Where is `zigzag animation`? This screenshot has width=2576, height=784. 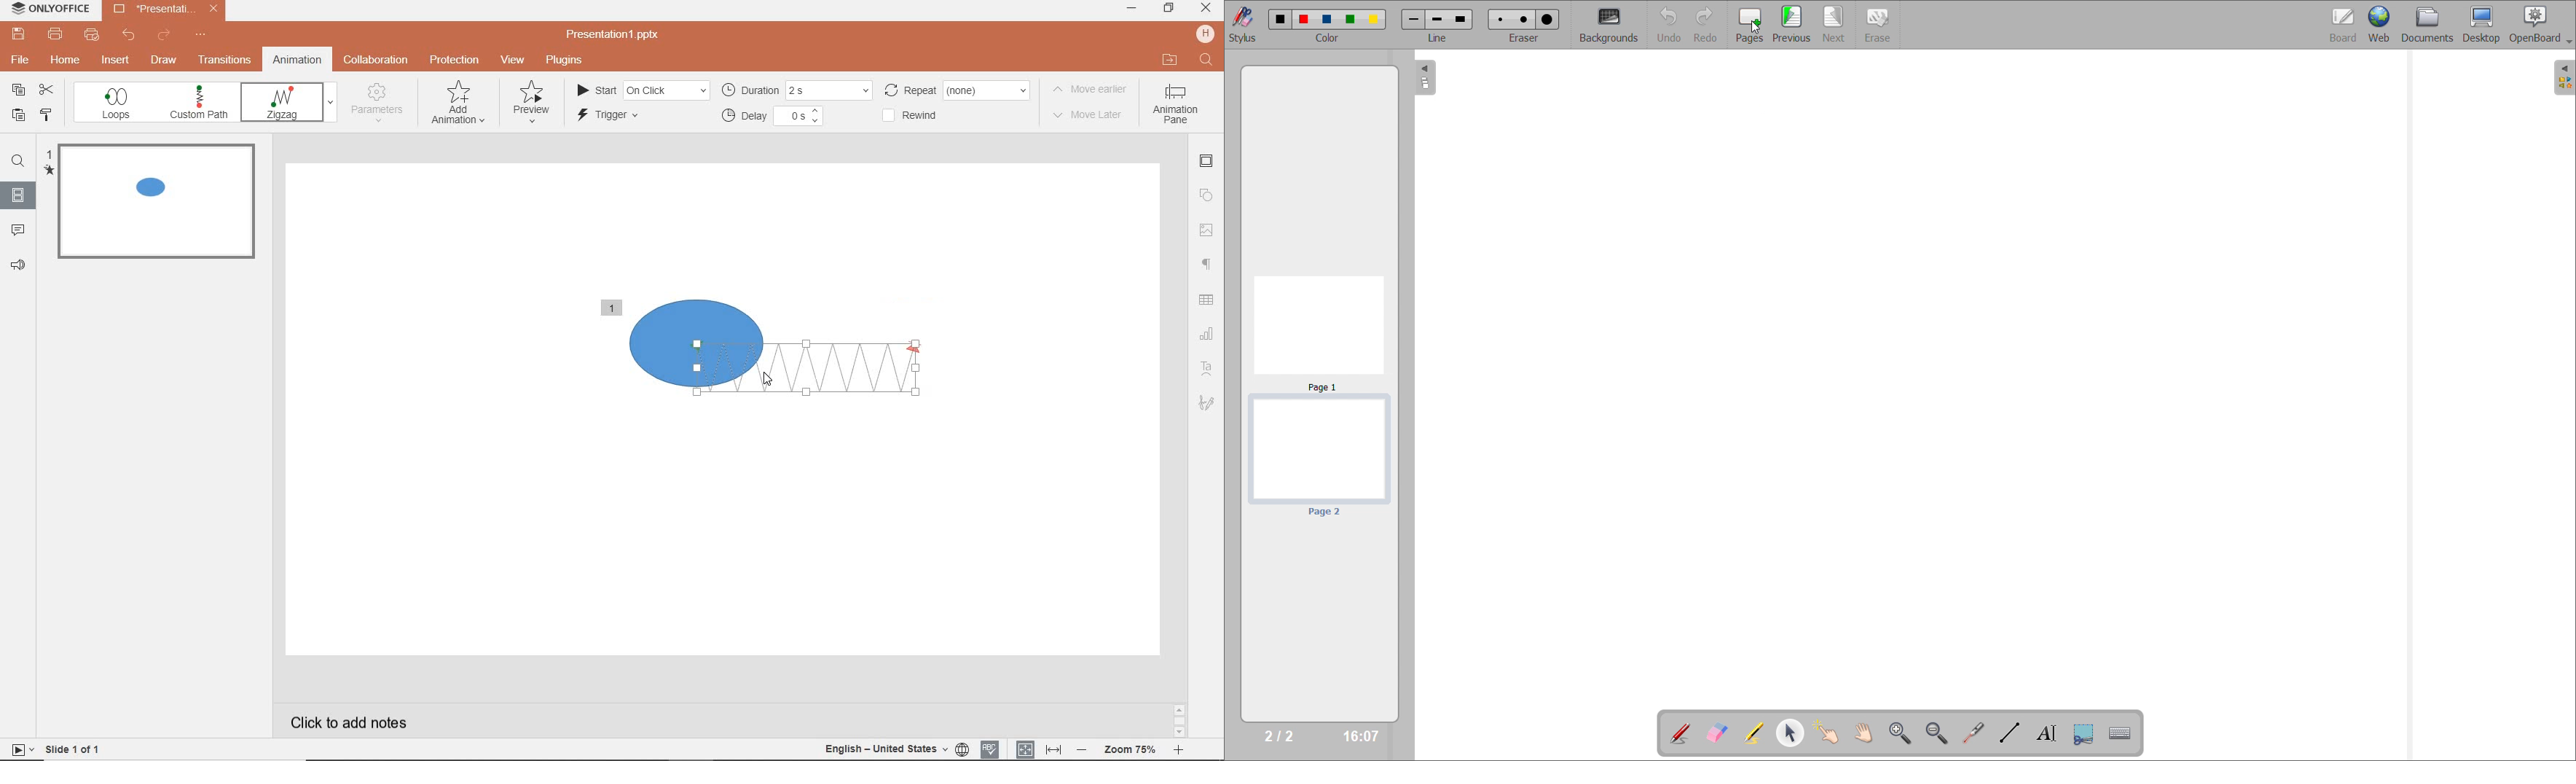
zigzag animation is located at coordinates (803, 369).